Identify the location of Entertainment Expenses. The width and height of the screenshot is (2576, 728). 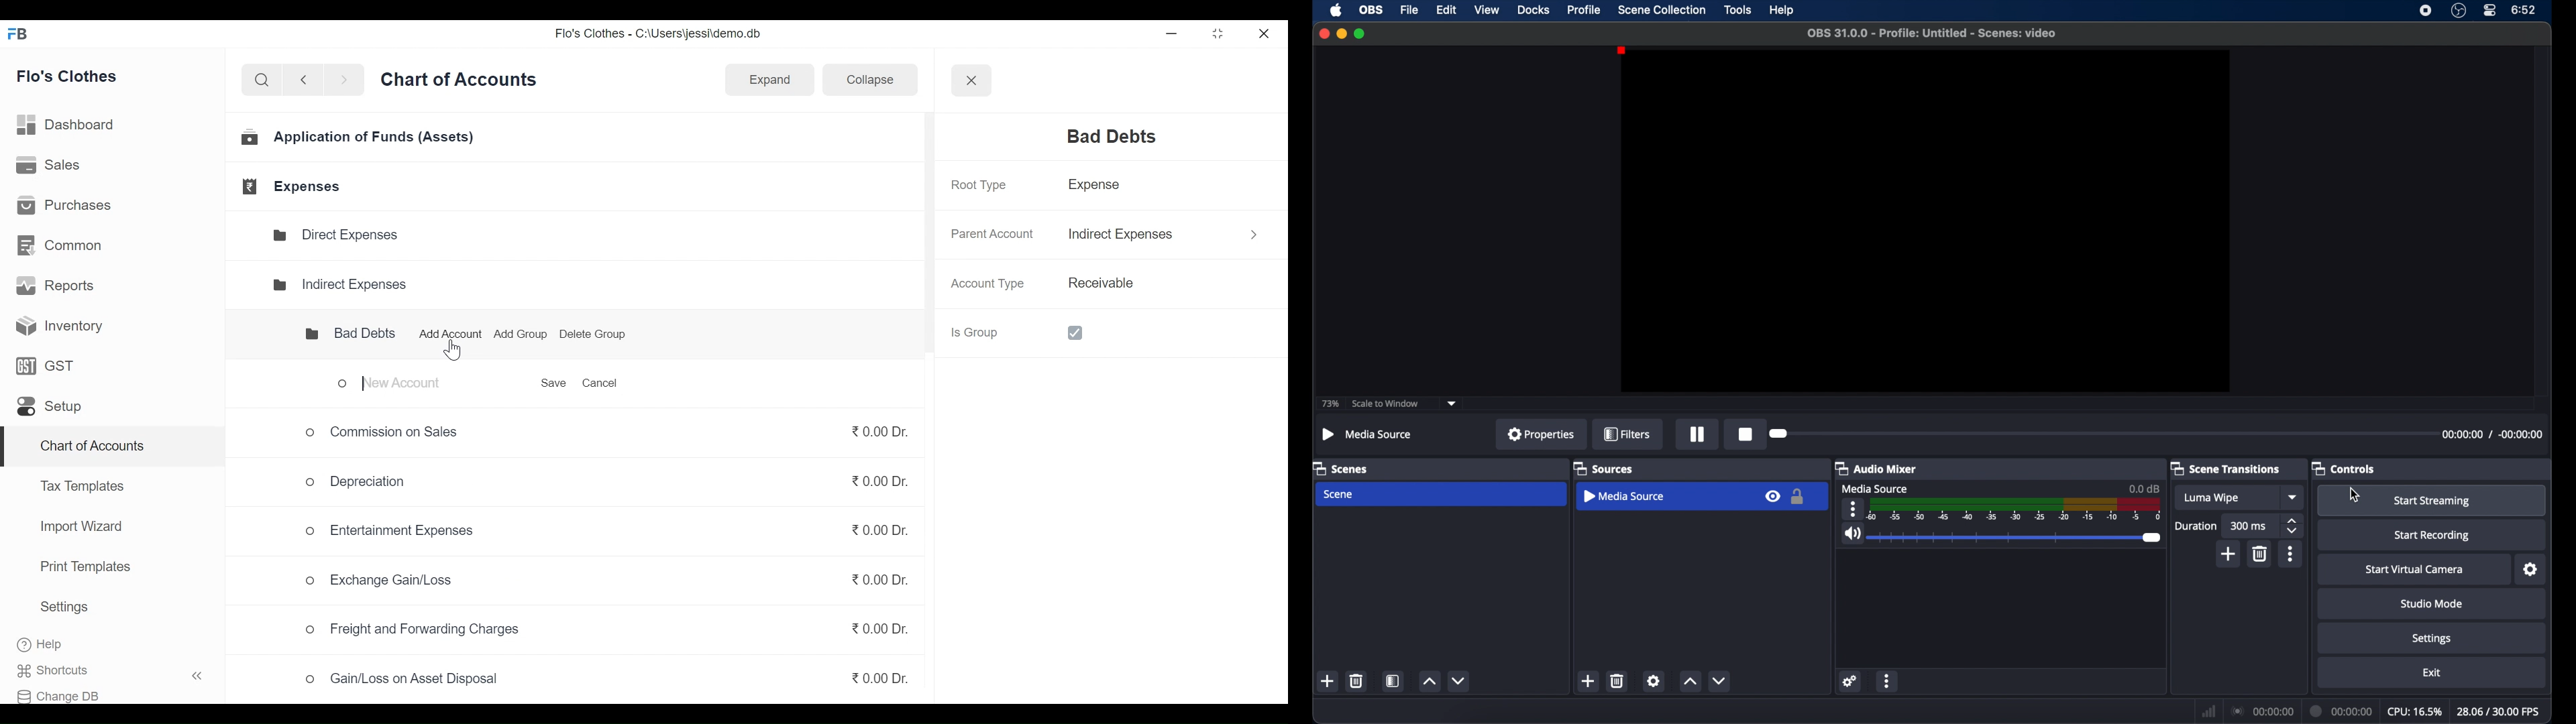
(392, 530).